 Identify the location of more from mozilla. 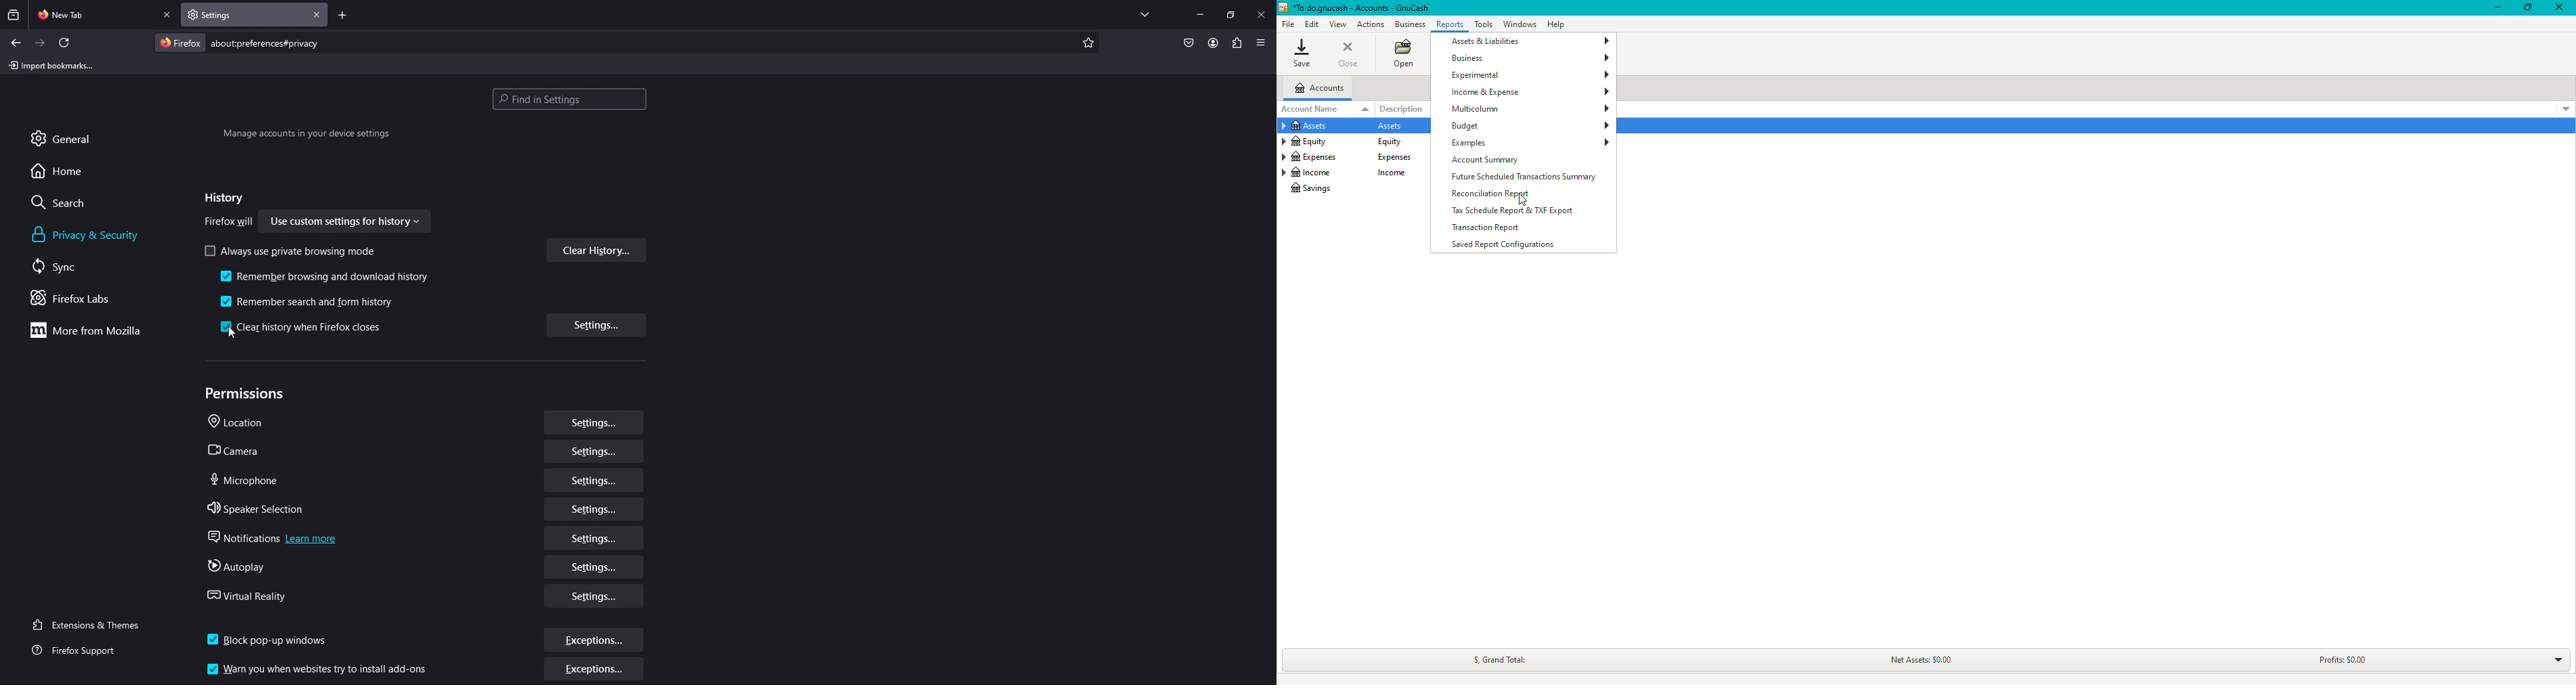
(93, 330).